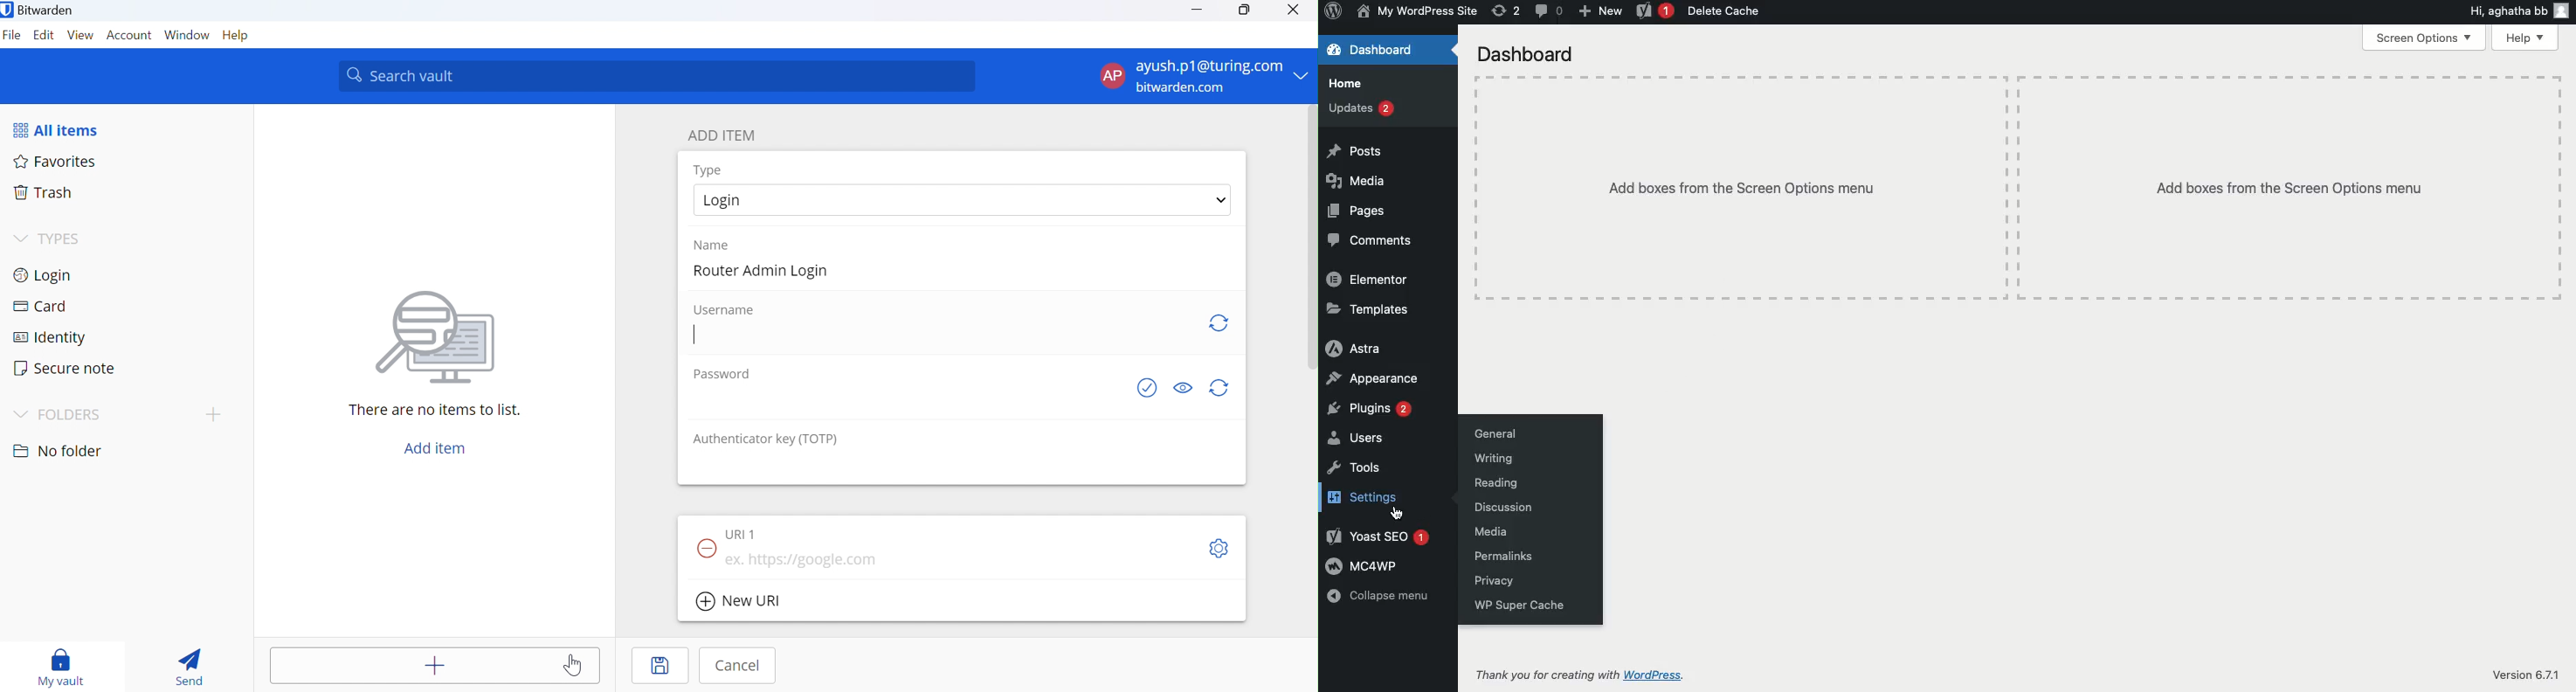 The width and height of the screenshot is (2576, 700). I want to click on New, so click(1600, 10).